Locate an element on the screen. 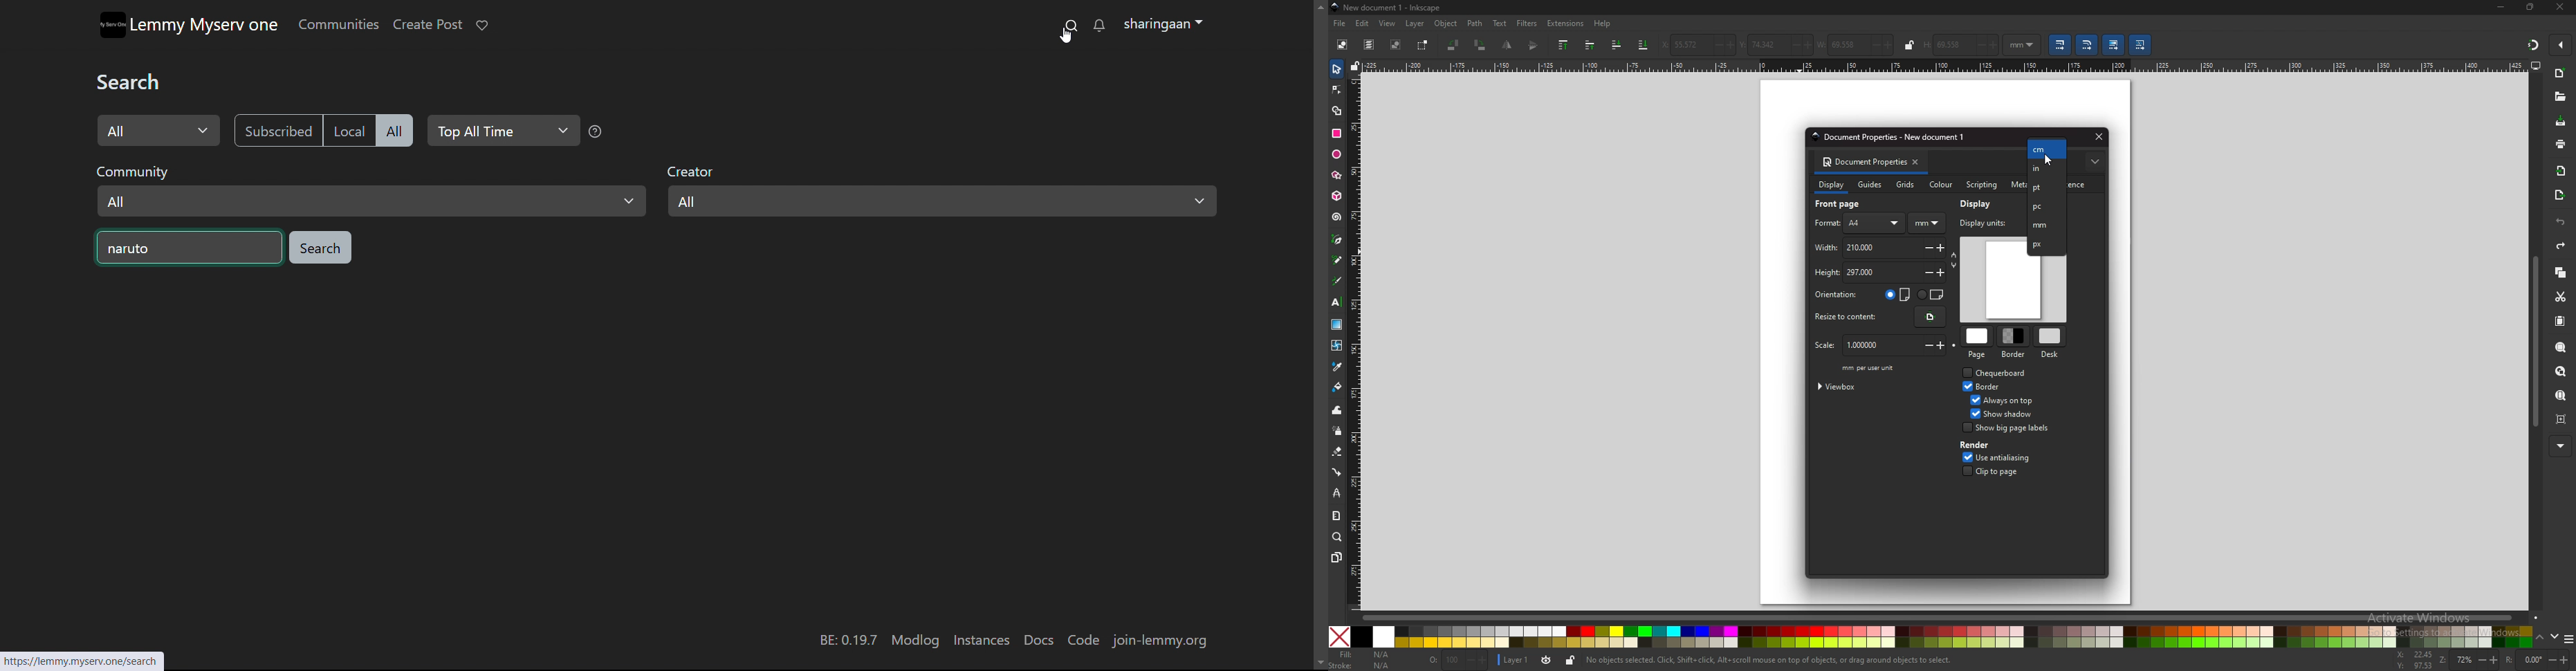 The width and height of the screenshot is (2576, 672). front page is located at coordinates (1845, 205).